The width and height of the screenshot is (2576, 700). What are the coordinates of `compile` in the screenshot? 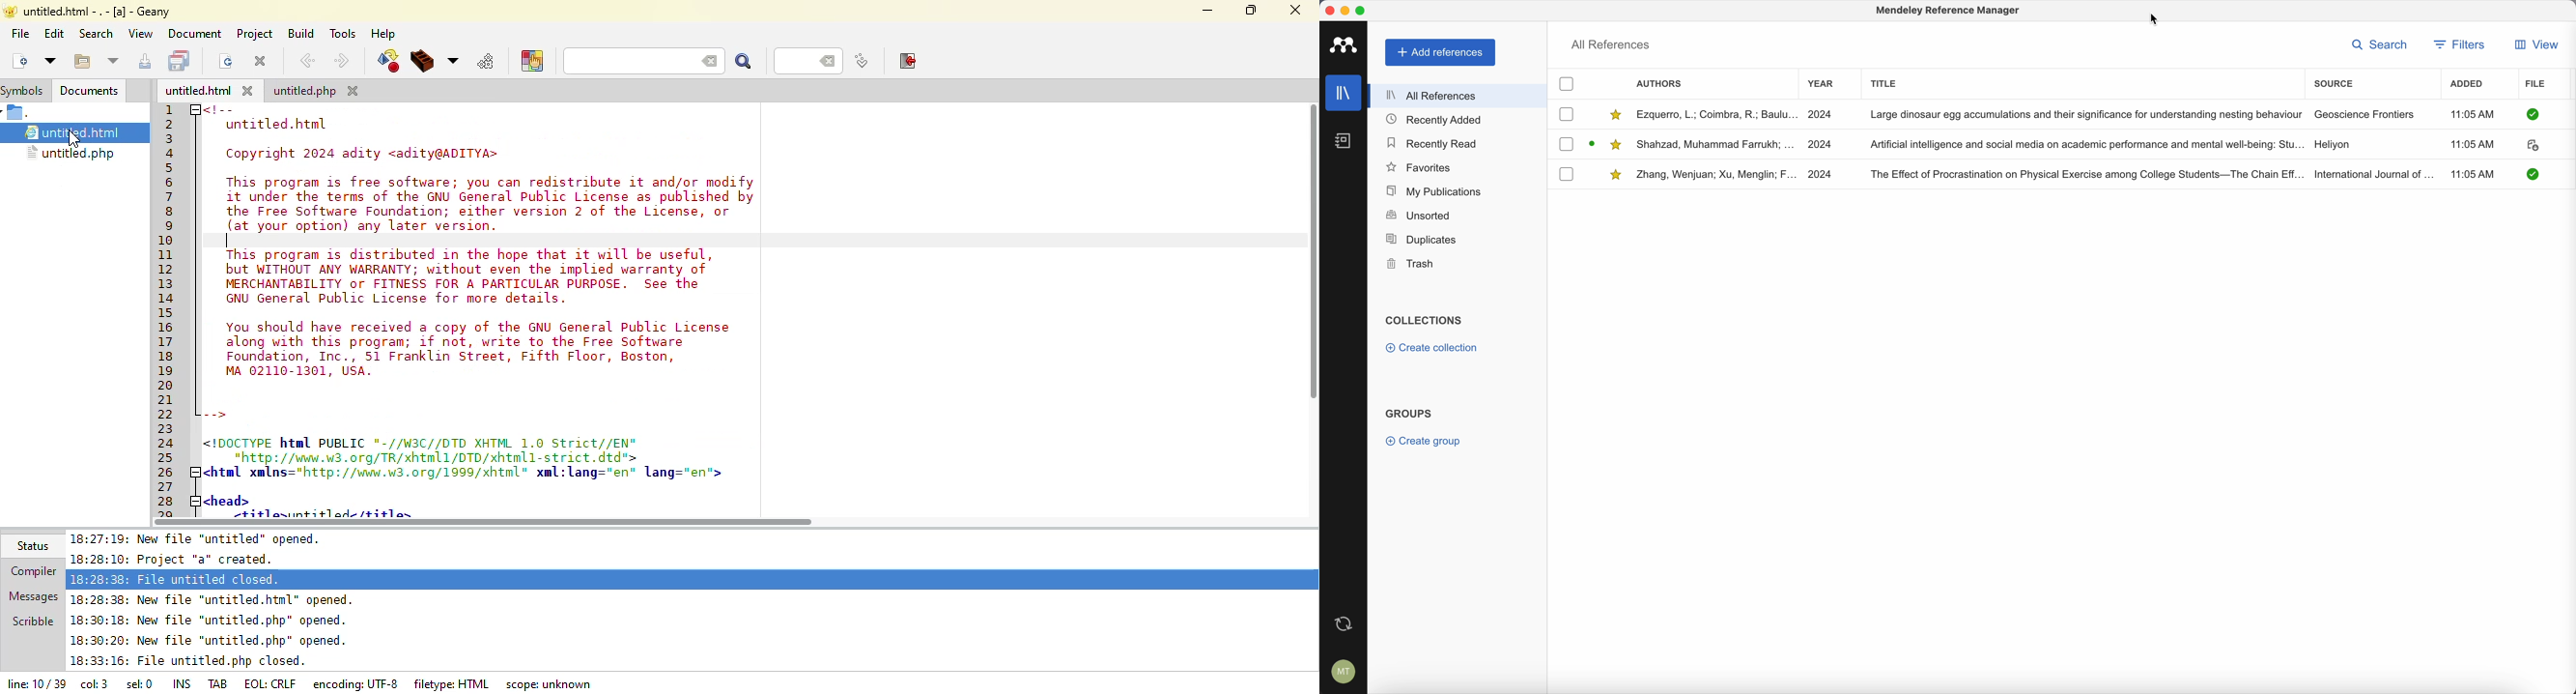 It's located at (388, 61).